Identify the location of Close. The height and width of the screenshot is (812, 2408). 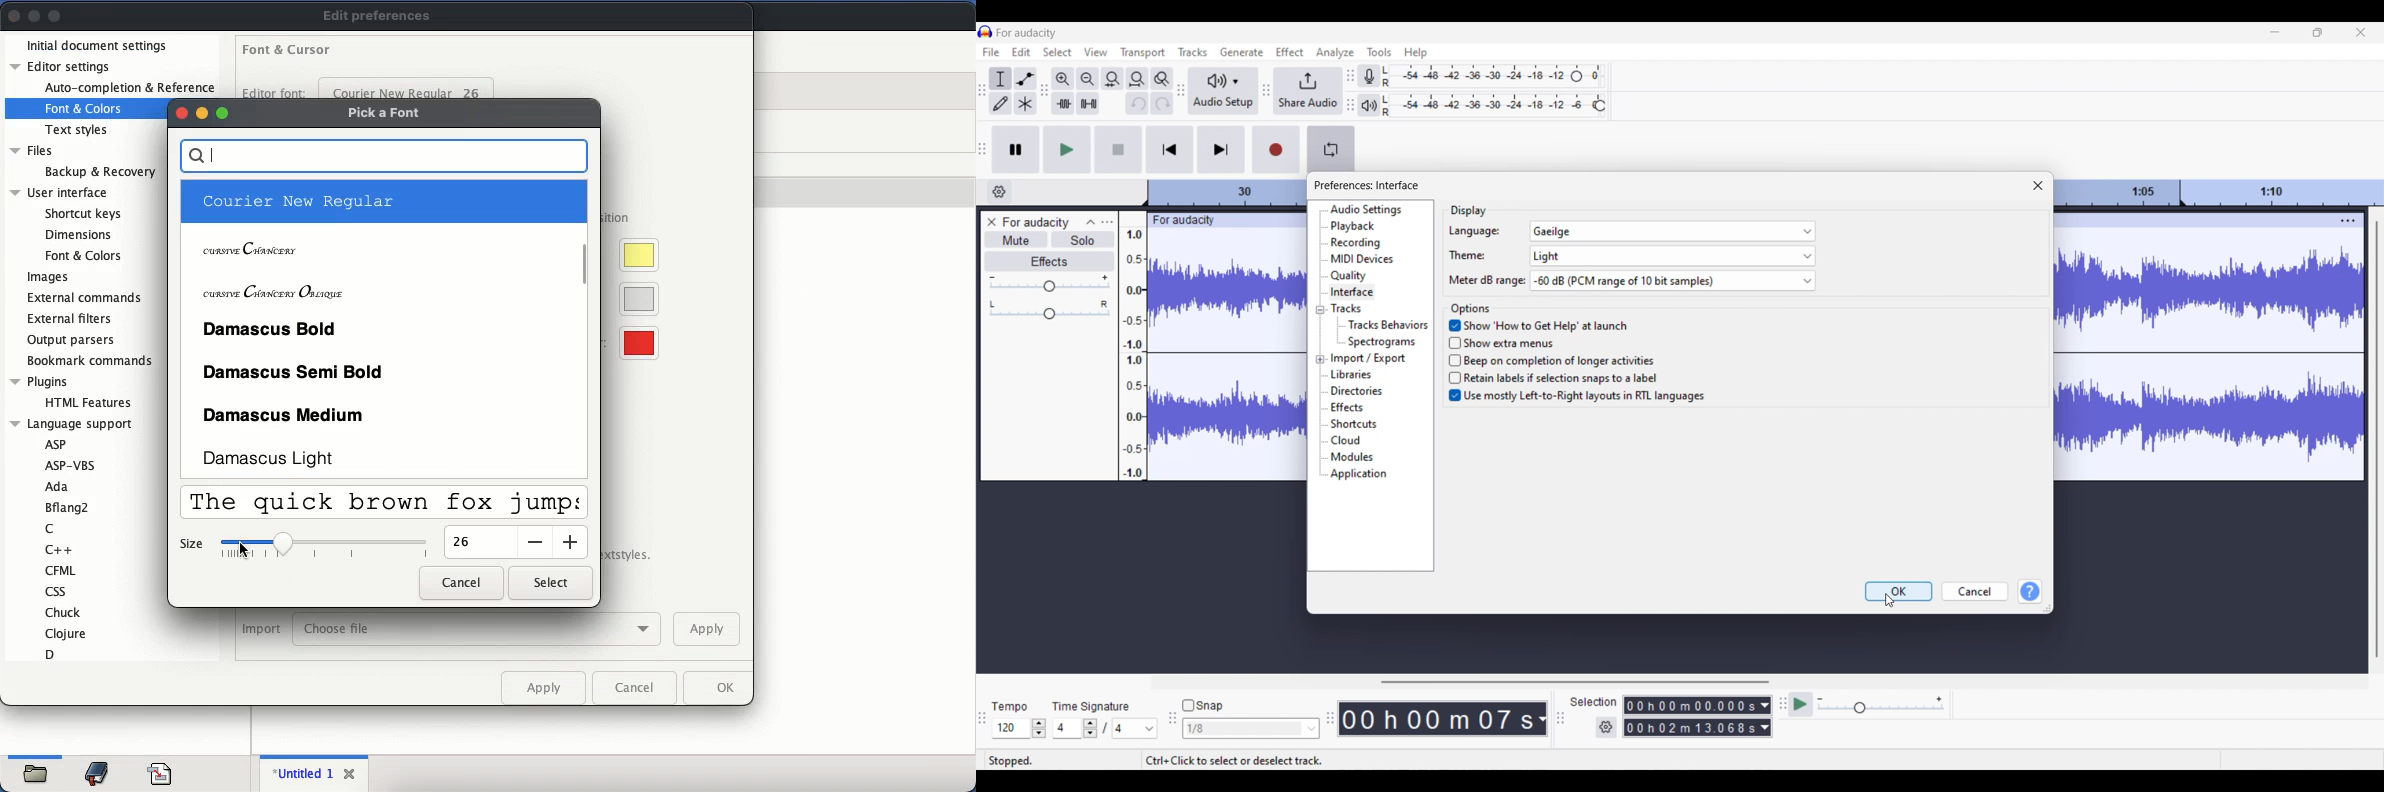
(2039, 186).